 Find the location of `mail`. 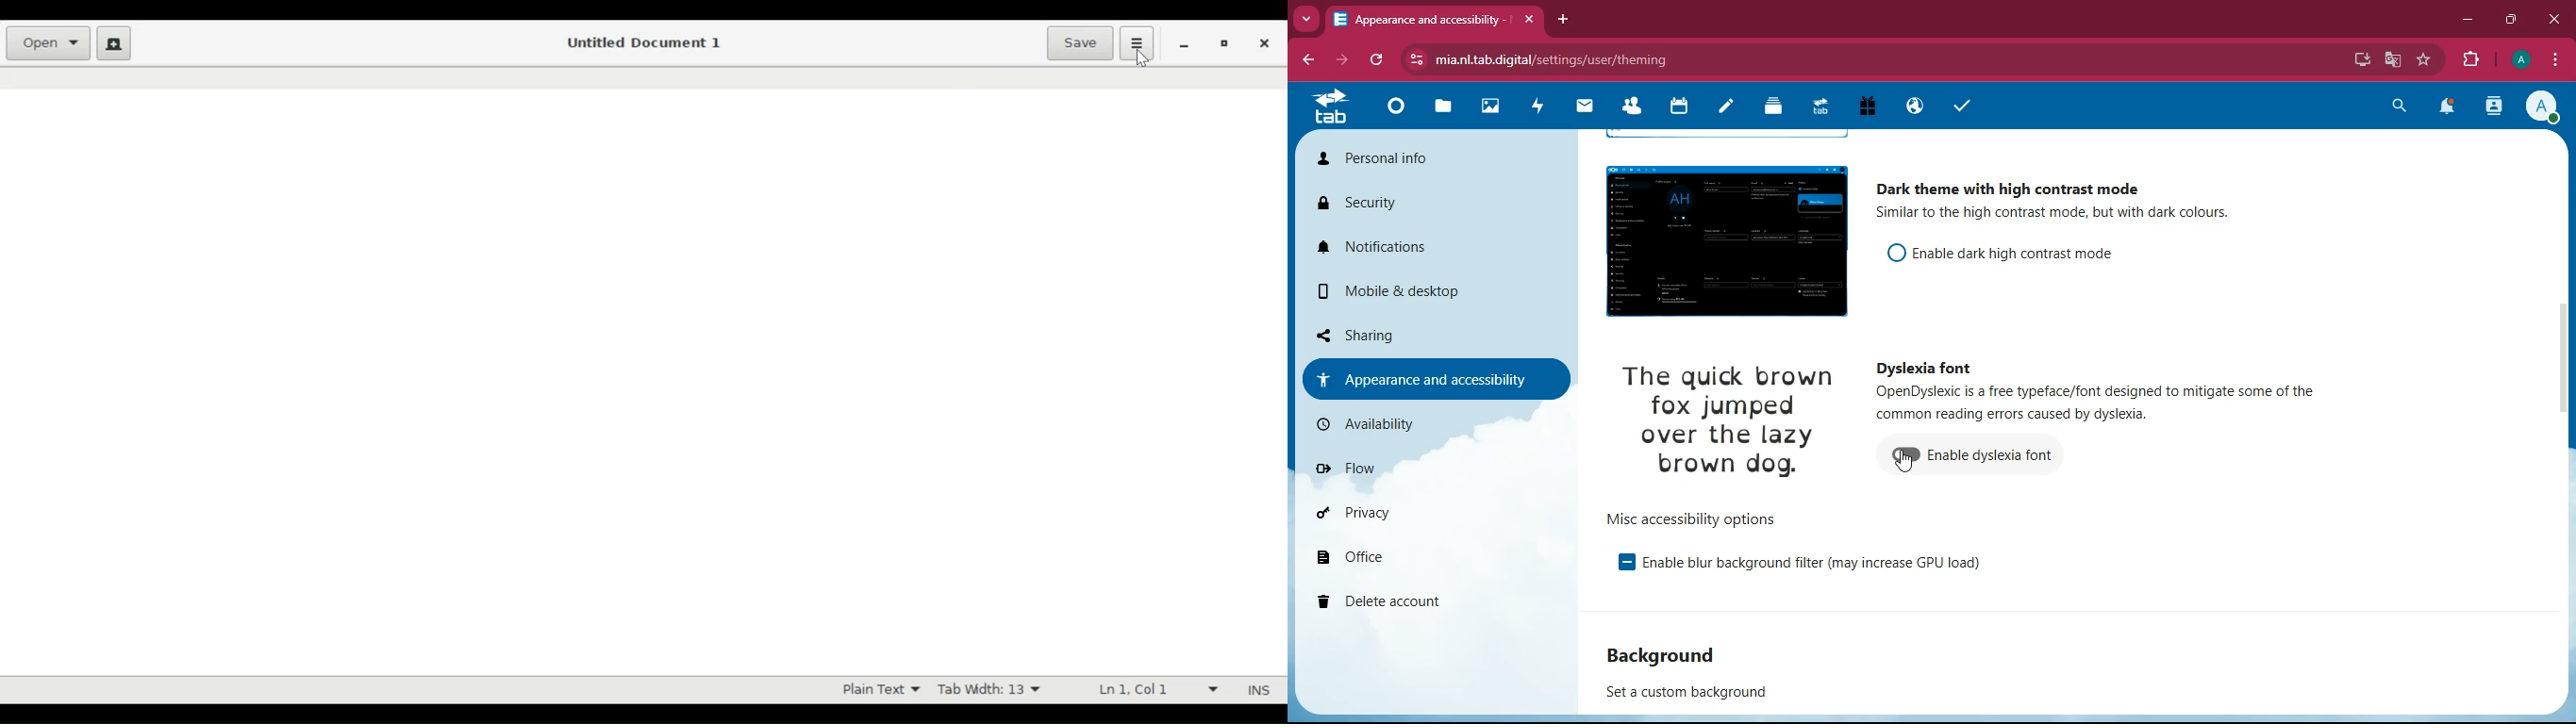

mail is located at coordinates (1589, 106).